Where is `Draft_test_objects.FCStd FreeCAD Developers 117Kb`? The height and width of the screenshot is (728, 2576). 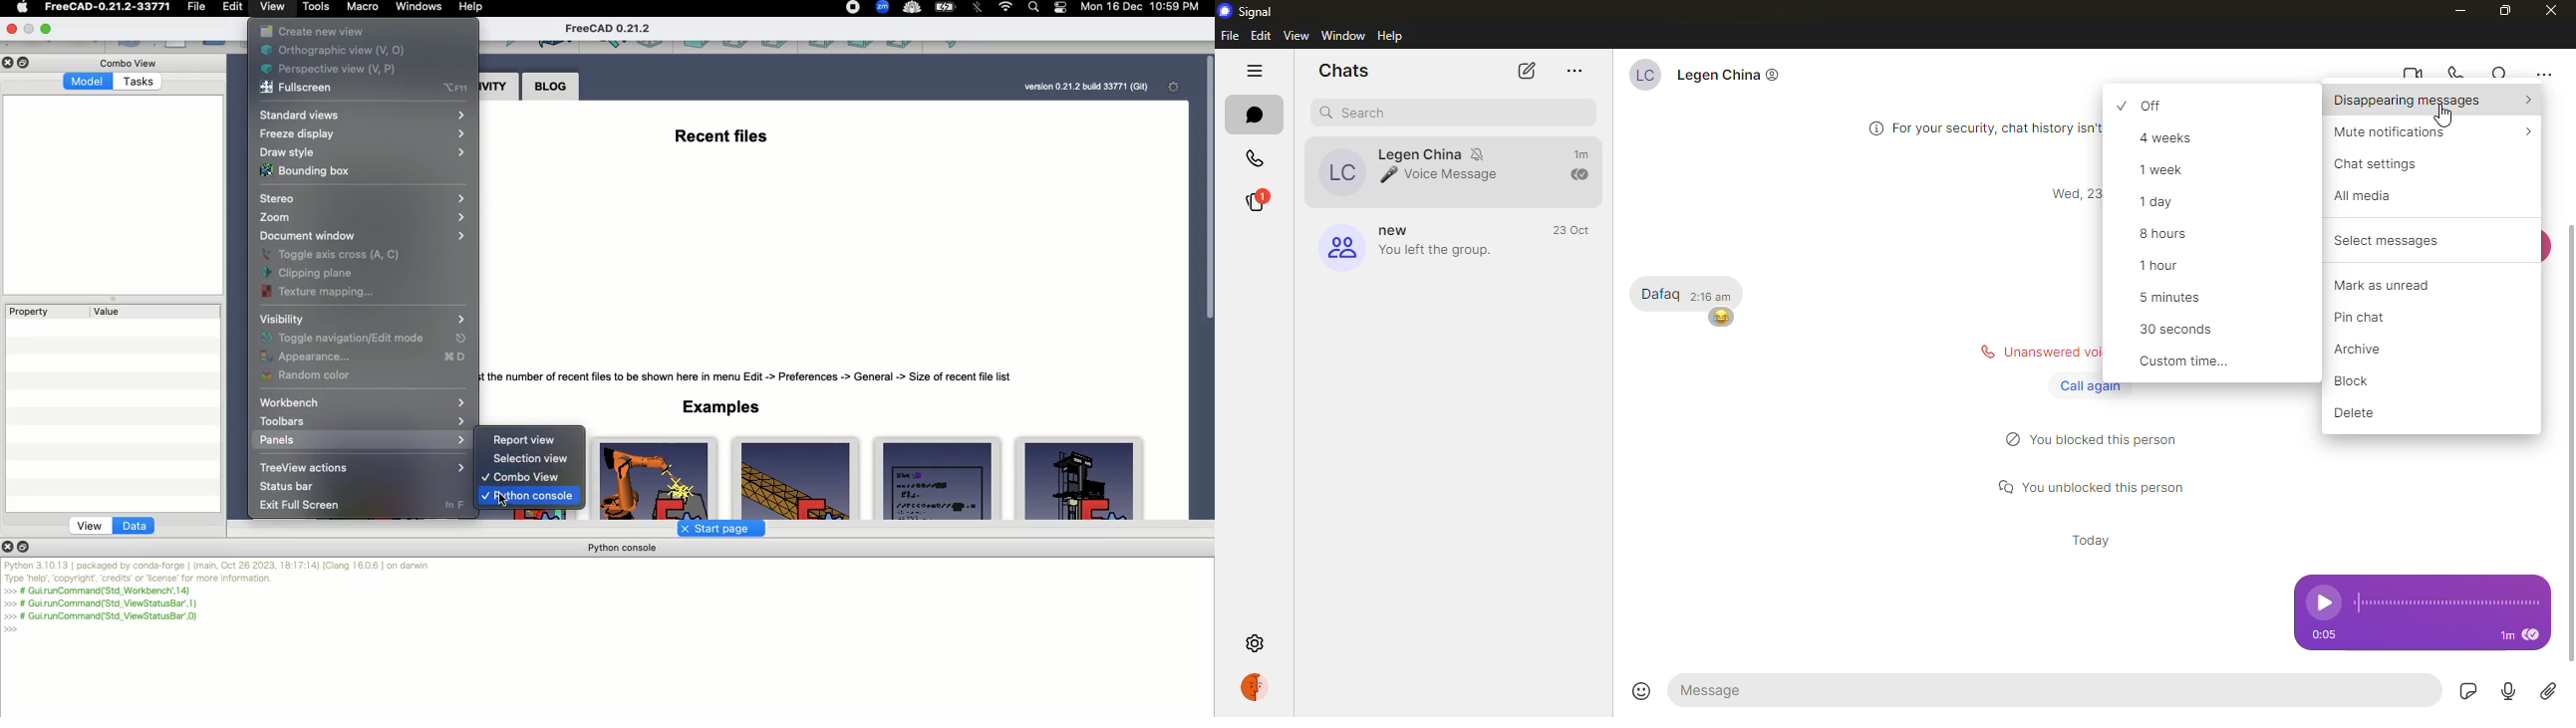
Draft_test_objects.FCStd FreeCAD Developers 117Kb is located at coordinates (934, 479).